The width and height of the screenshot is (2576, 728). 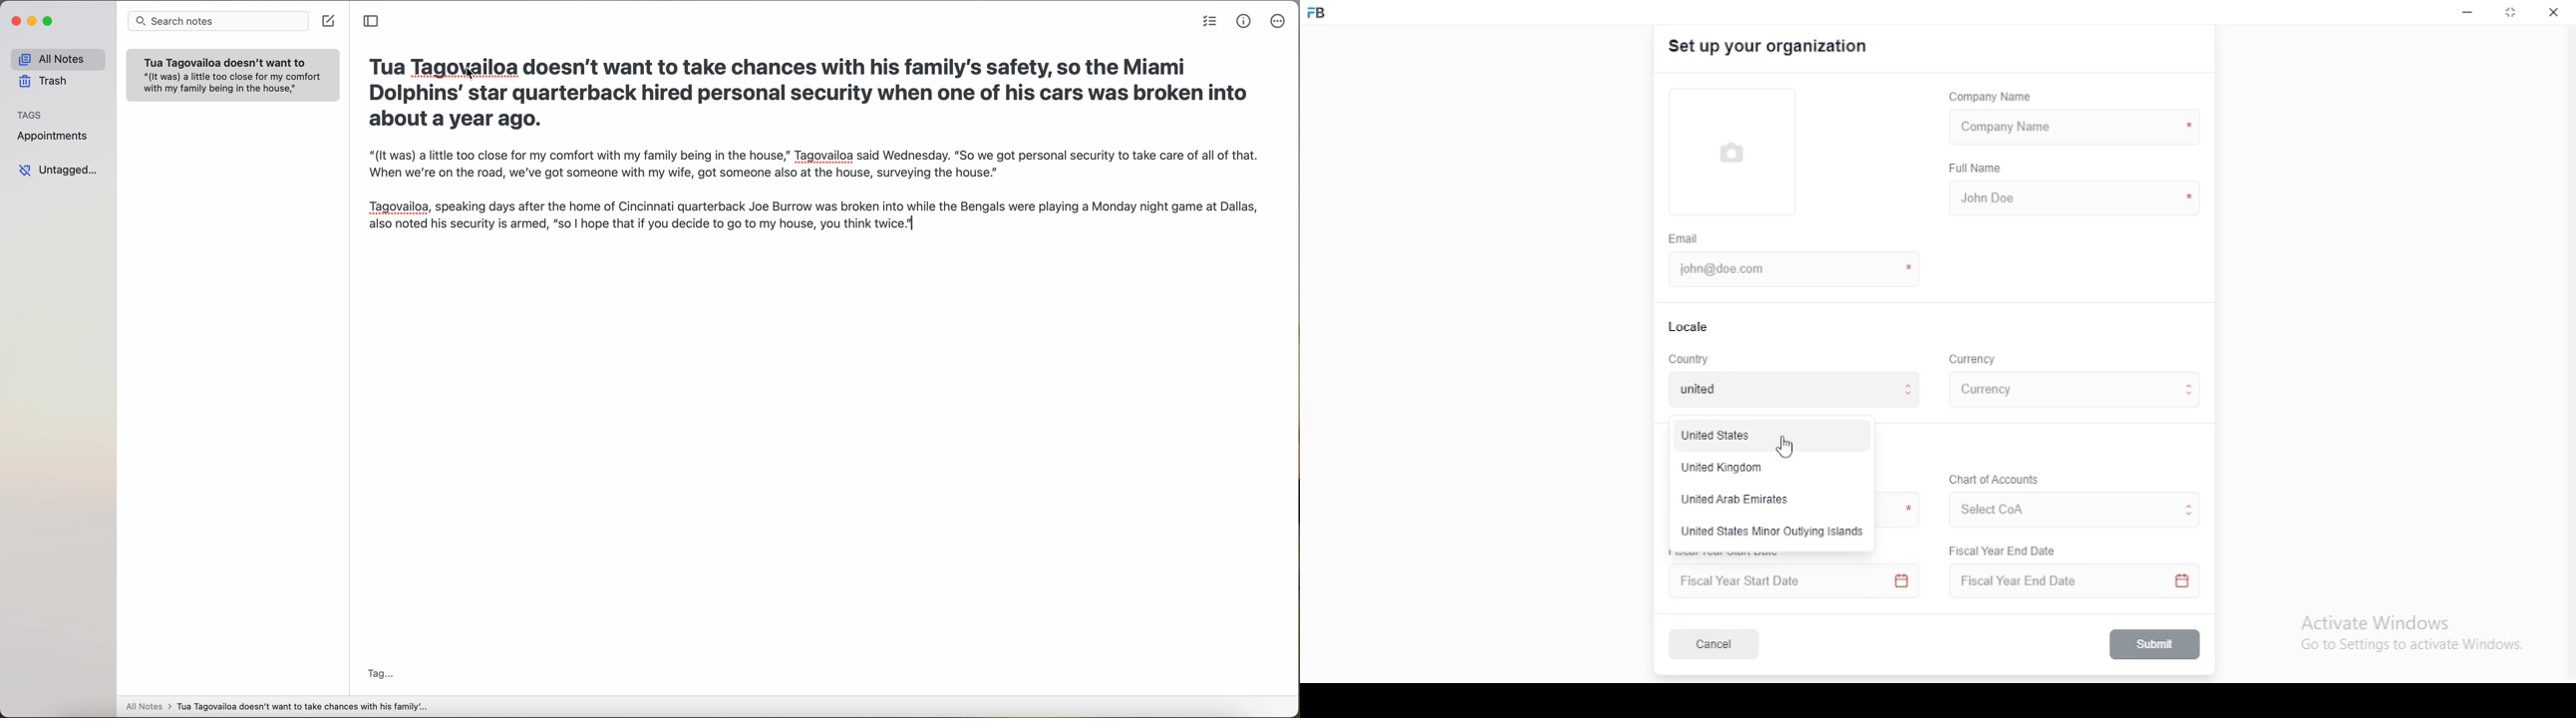 What do you see at coordinates (1210, 21) in the screenshot?
I see `check list` at bounding box center [1210, 21].